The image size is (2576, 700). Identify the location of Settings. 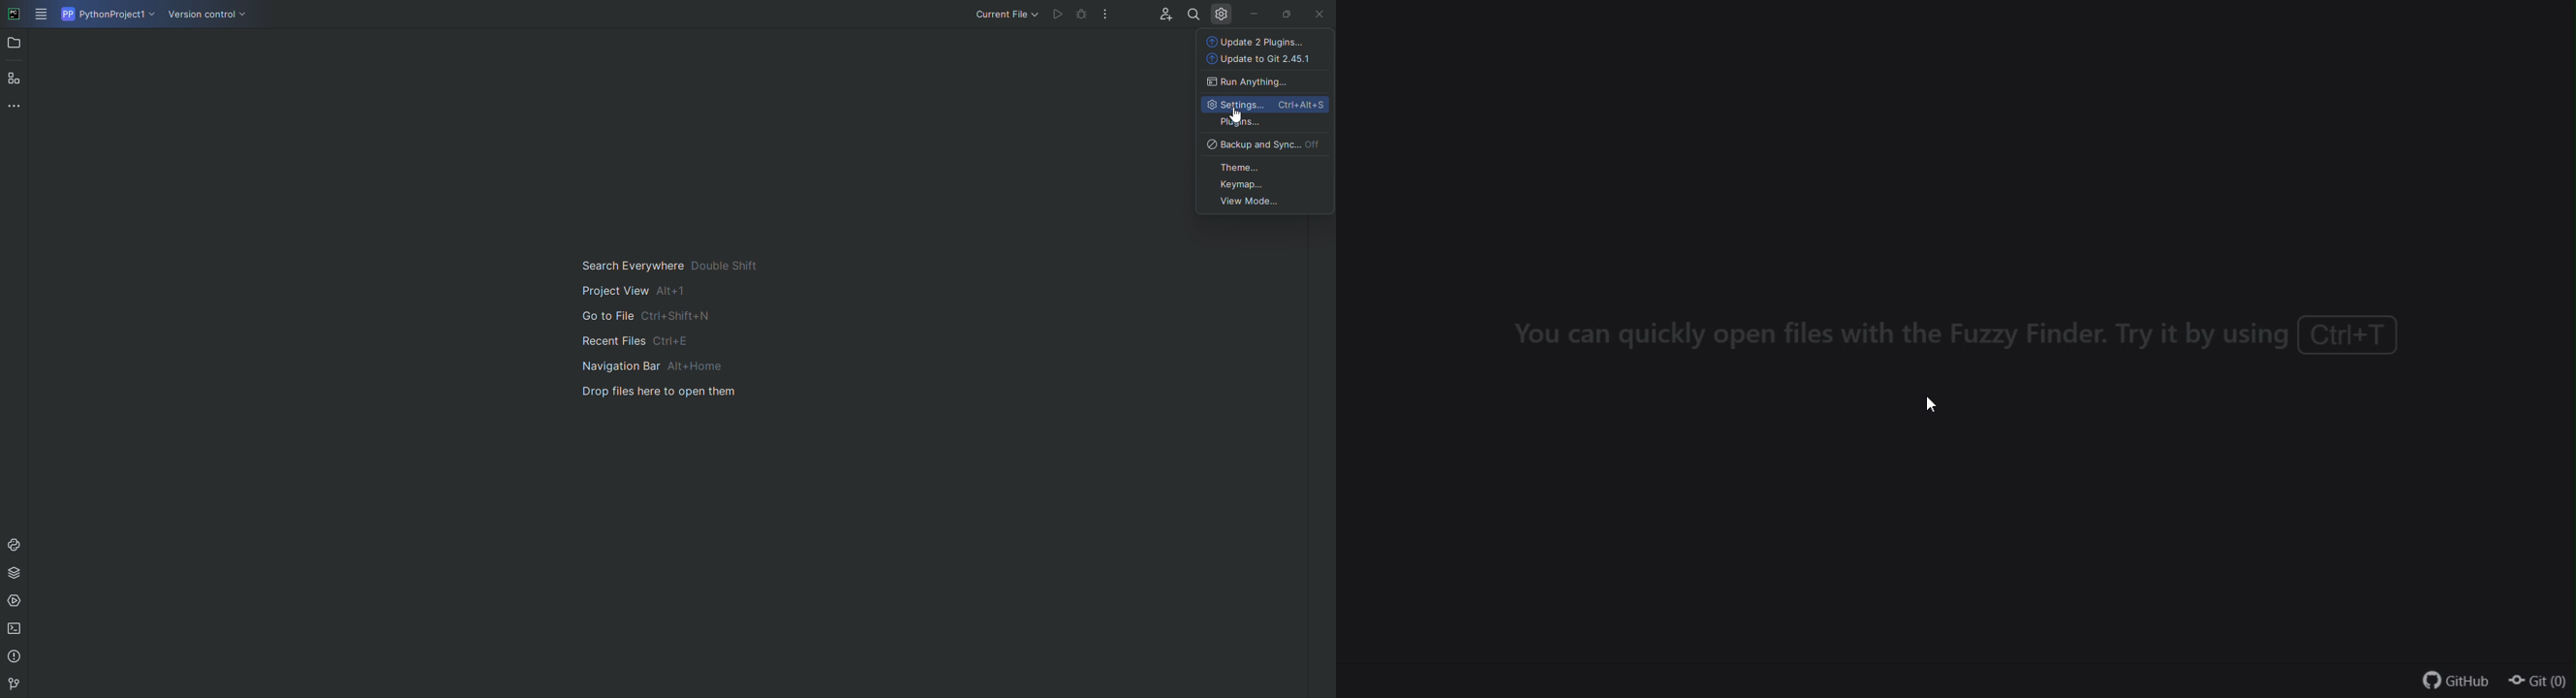
(1238, 104).